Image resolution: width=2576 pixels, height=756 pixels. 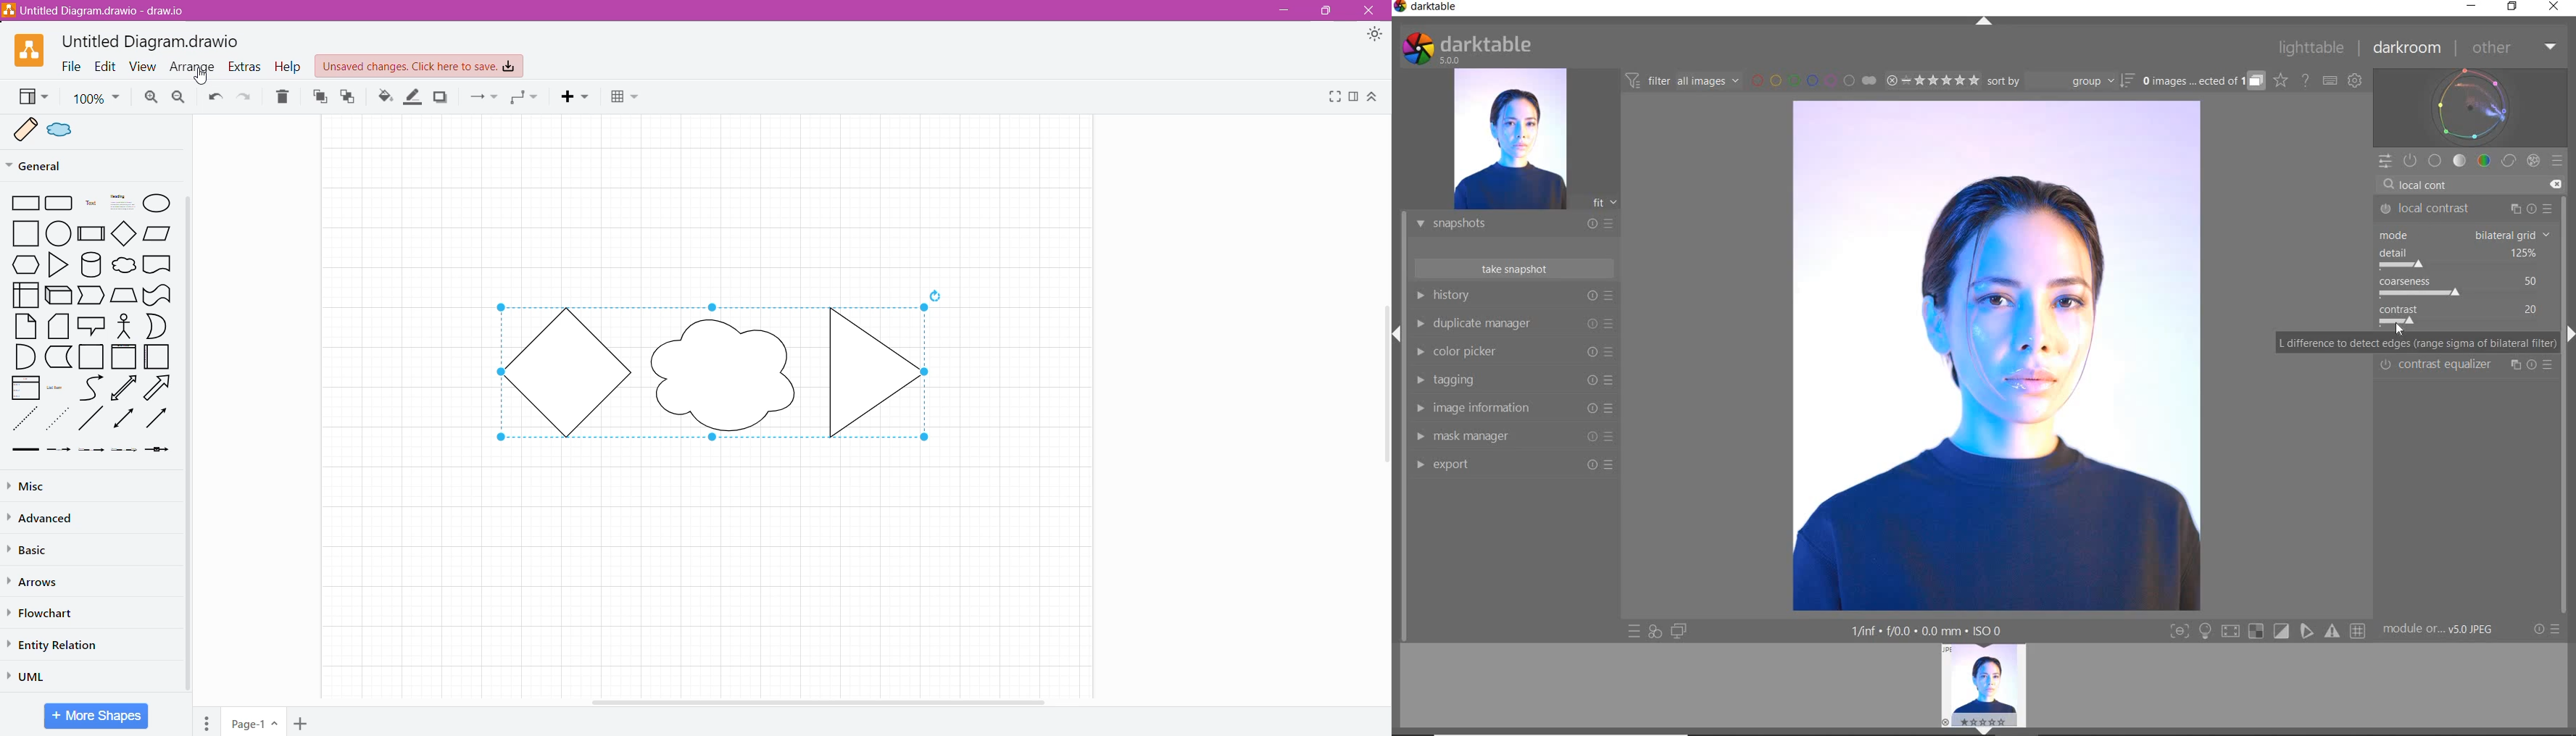 I want to click on Shadow, so click(x=442, y=99).